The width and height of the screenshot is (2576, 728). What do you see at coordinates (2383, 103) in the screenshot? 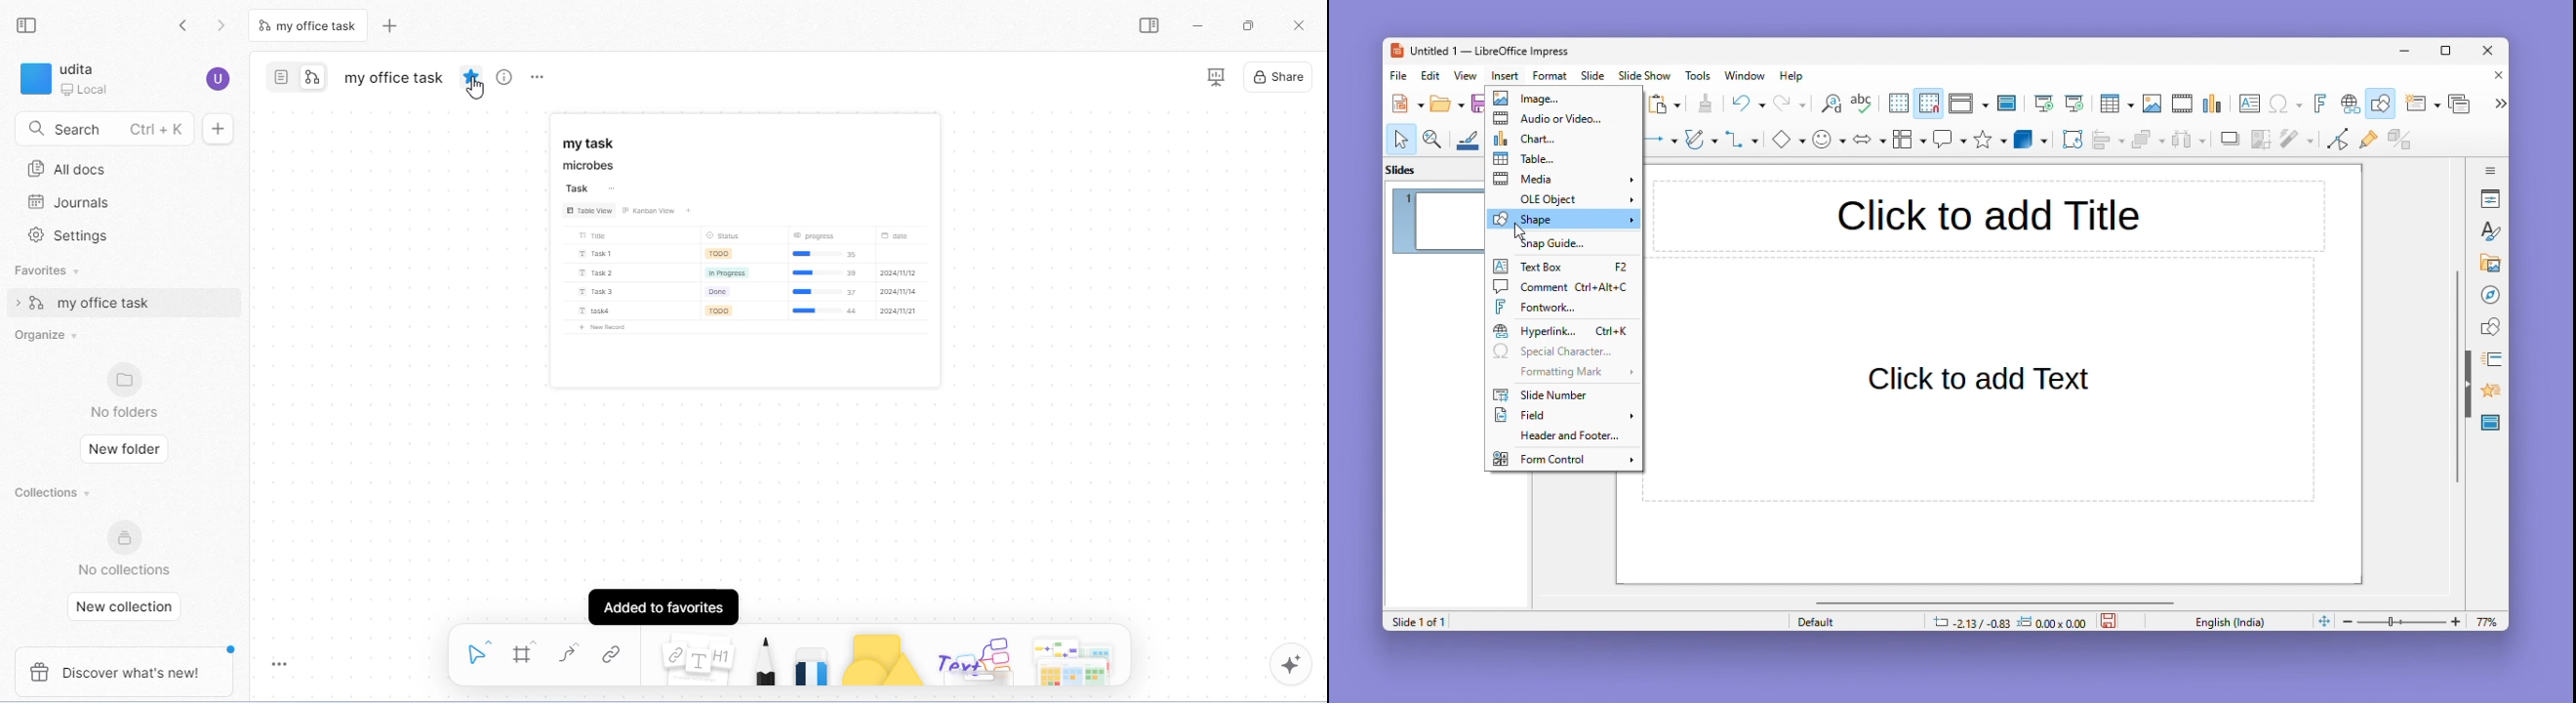
I see `Draw function` at bounding box center [2383, 103].